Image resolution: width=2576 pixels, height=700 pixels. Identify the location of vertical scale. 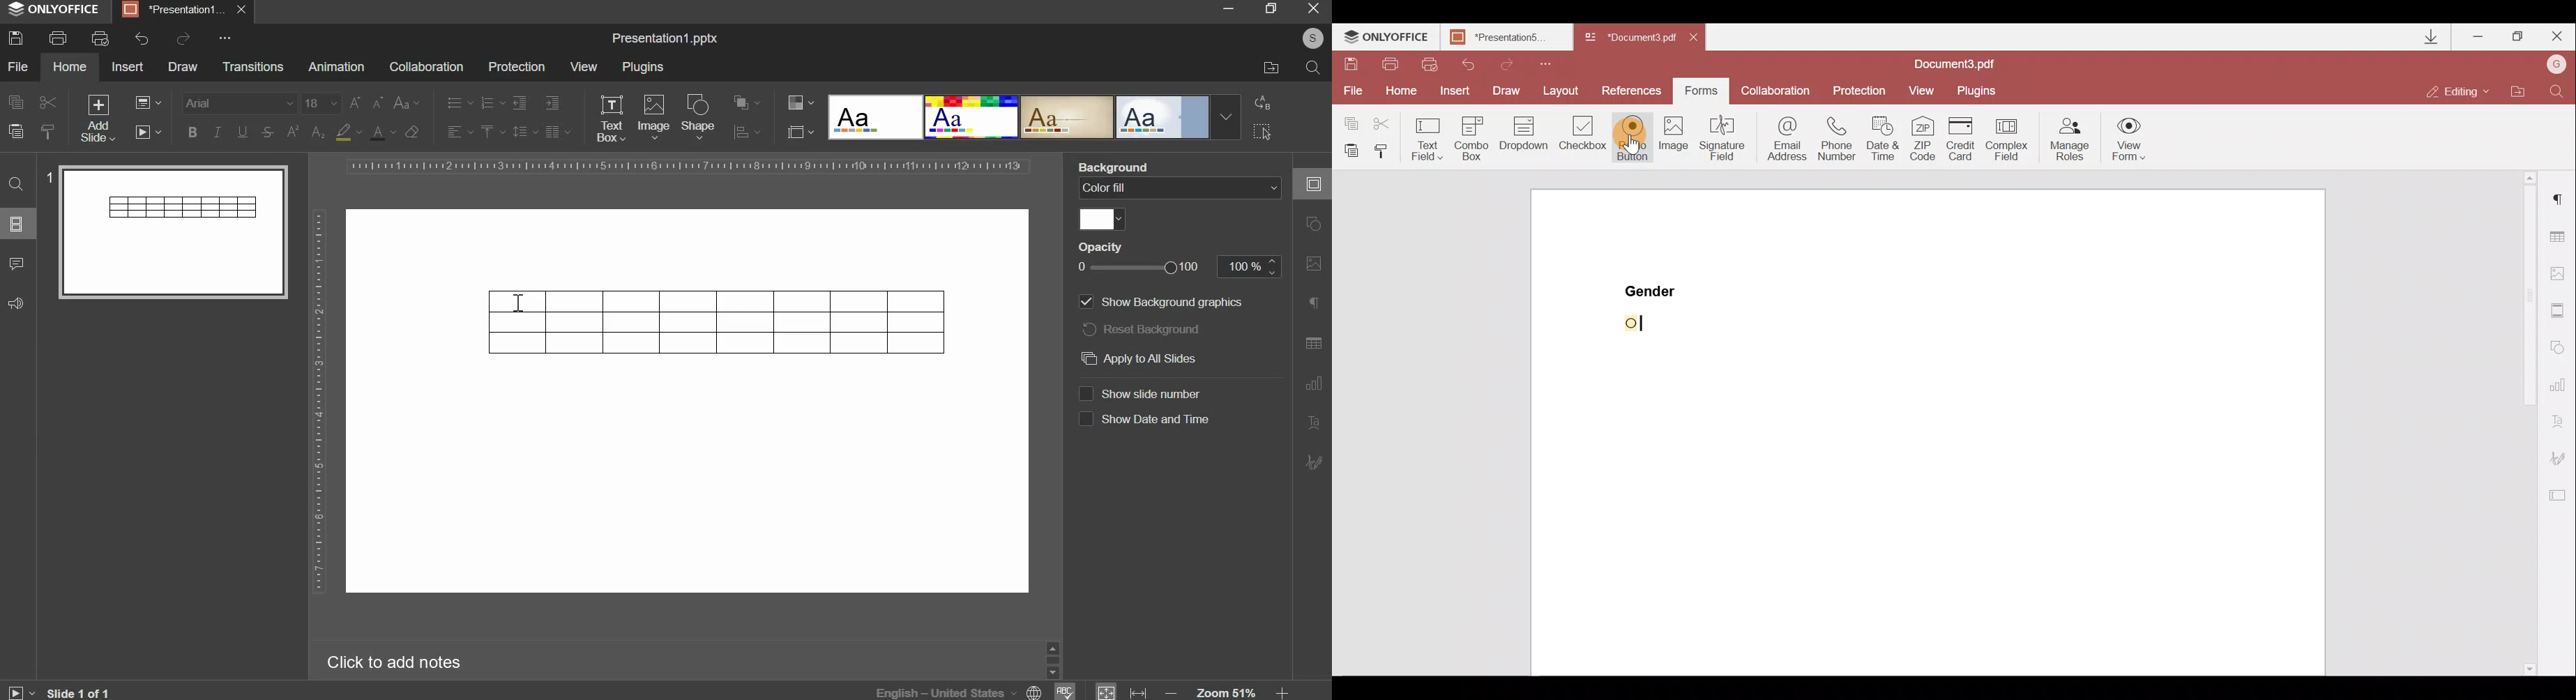
(318, 401).